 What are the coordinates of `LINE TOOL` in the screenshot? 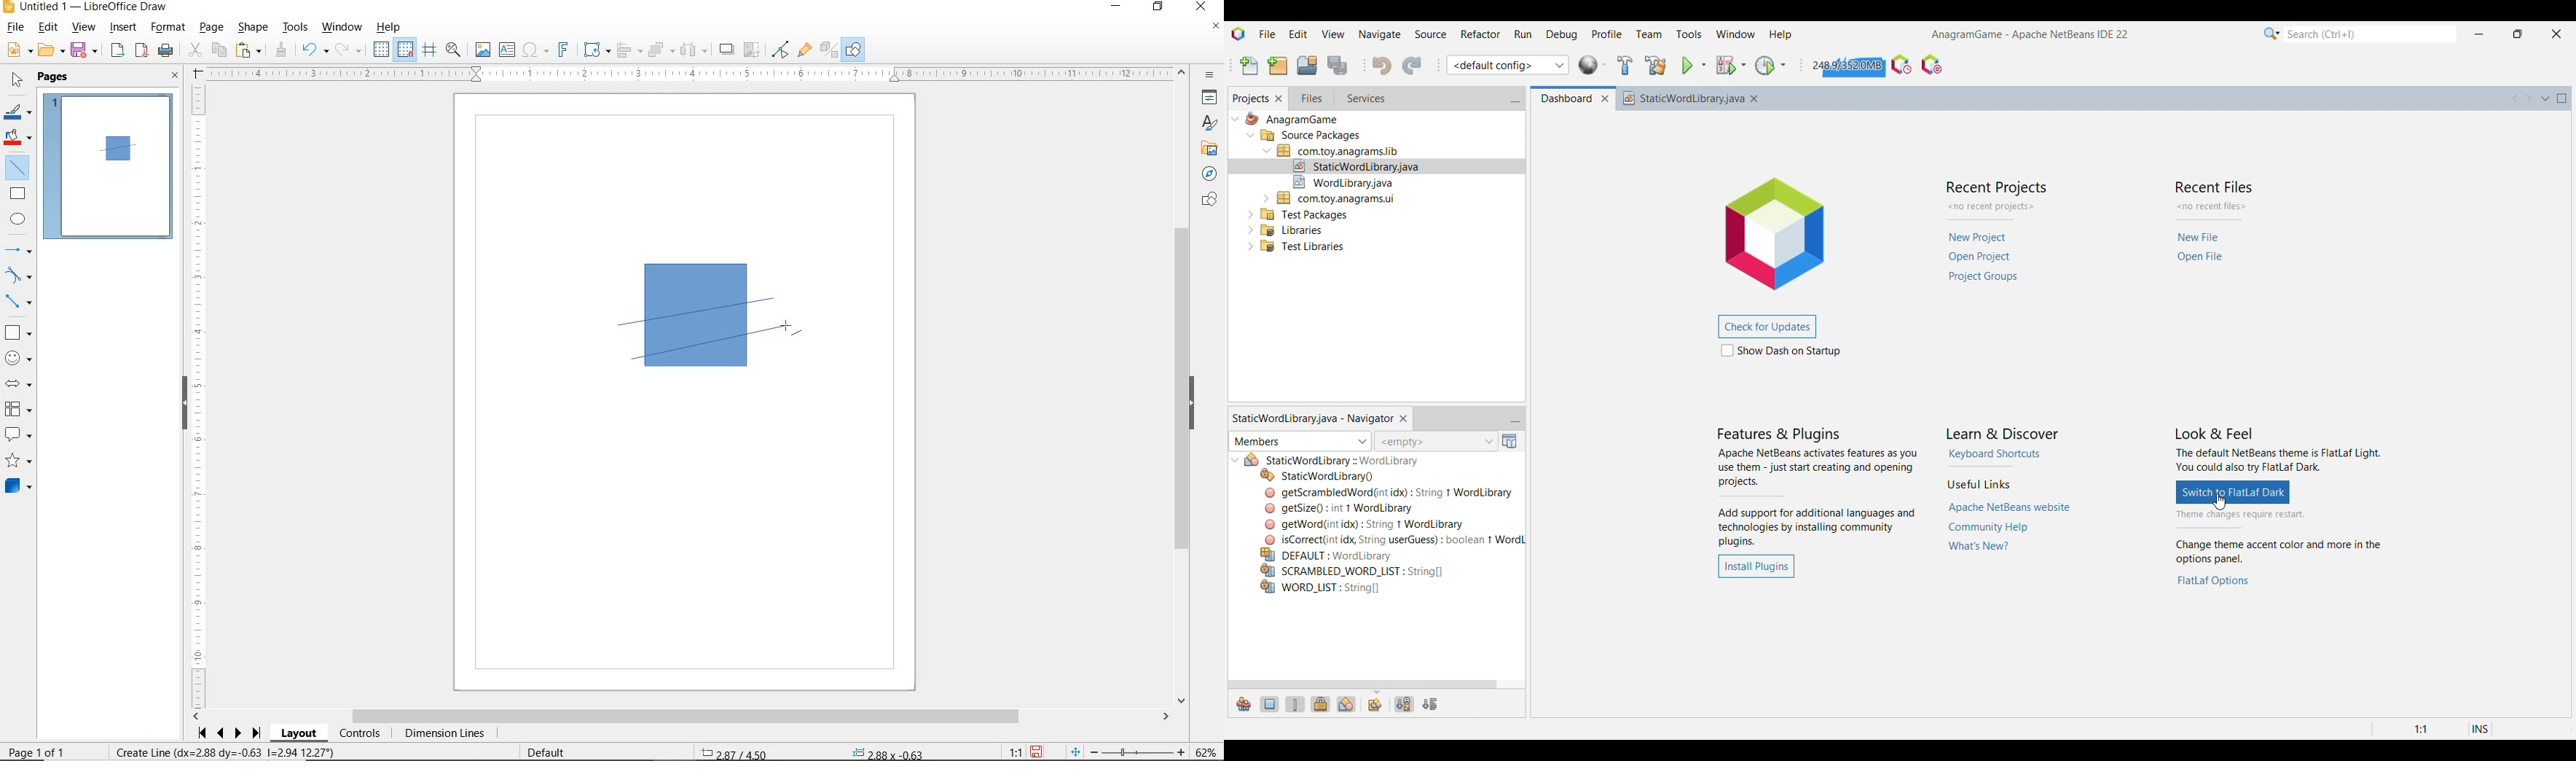 It's located at (639, 362).